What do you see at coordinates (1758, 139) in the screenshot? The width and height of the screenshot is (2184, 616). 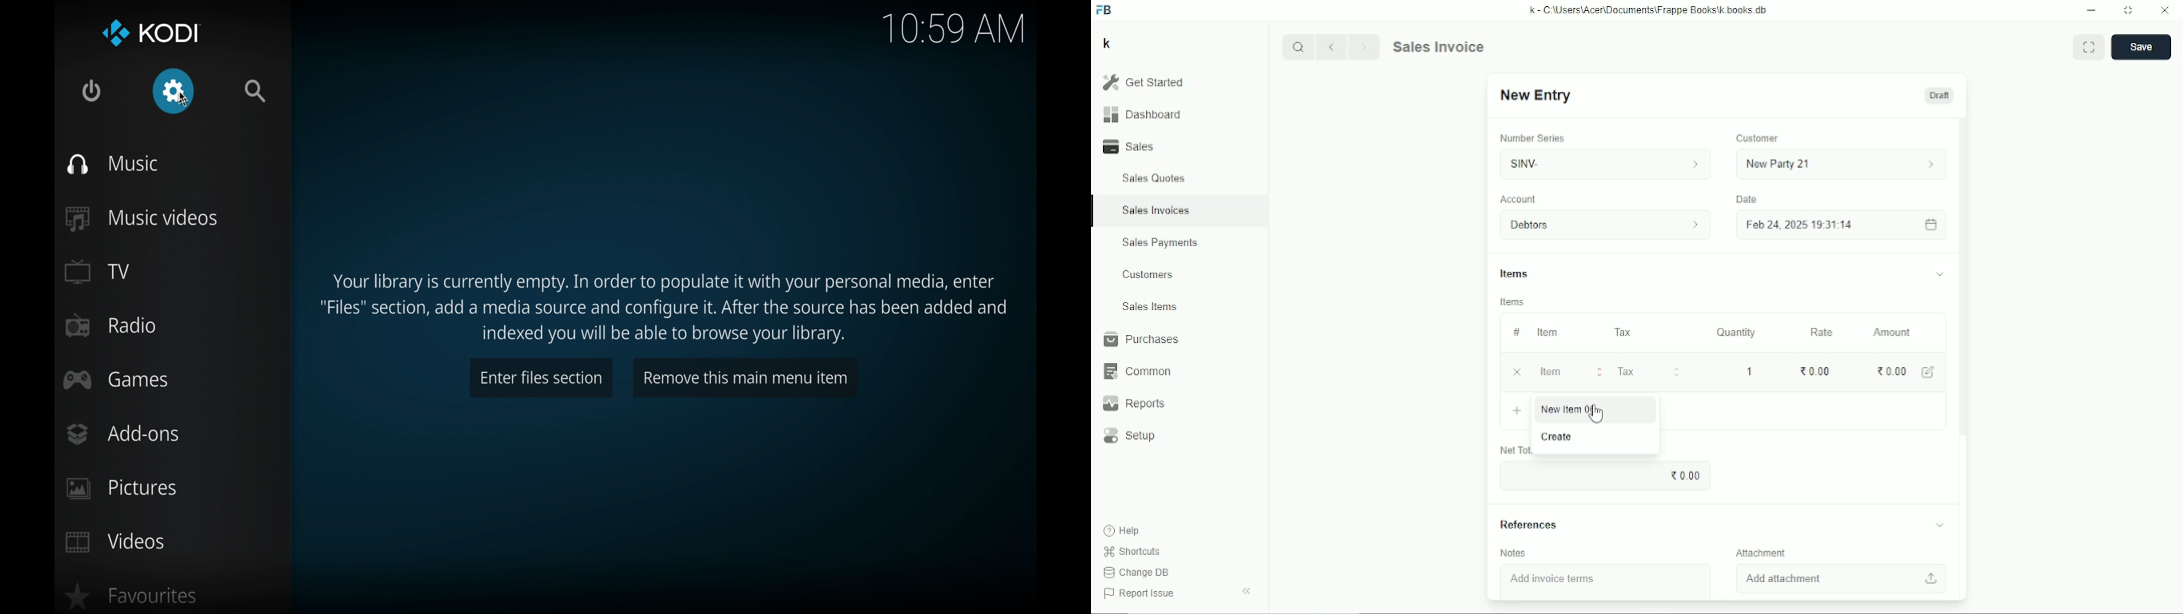 I see `Customer` at bounding box center [1758, 139].